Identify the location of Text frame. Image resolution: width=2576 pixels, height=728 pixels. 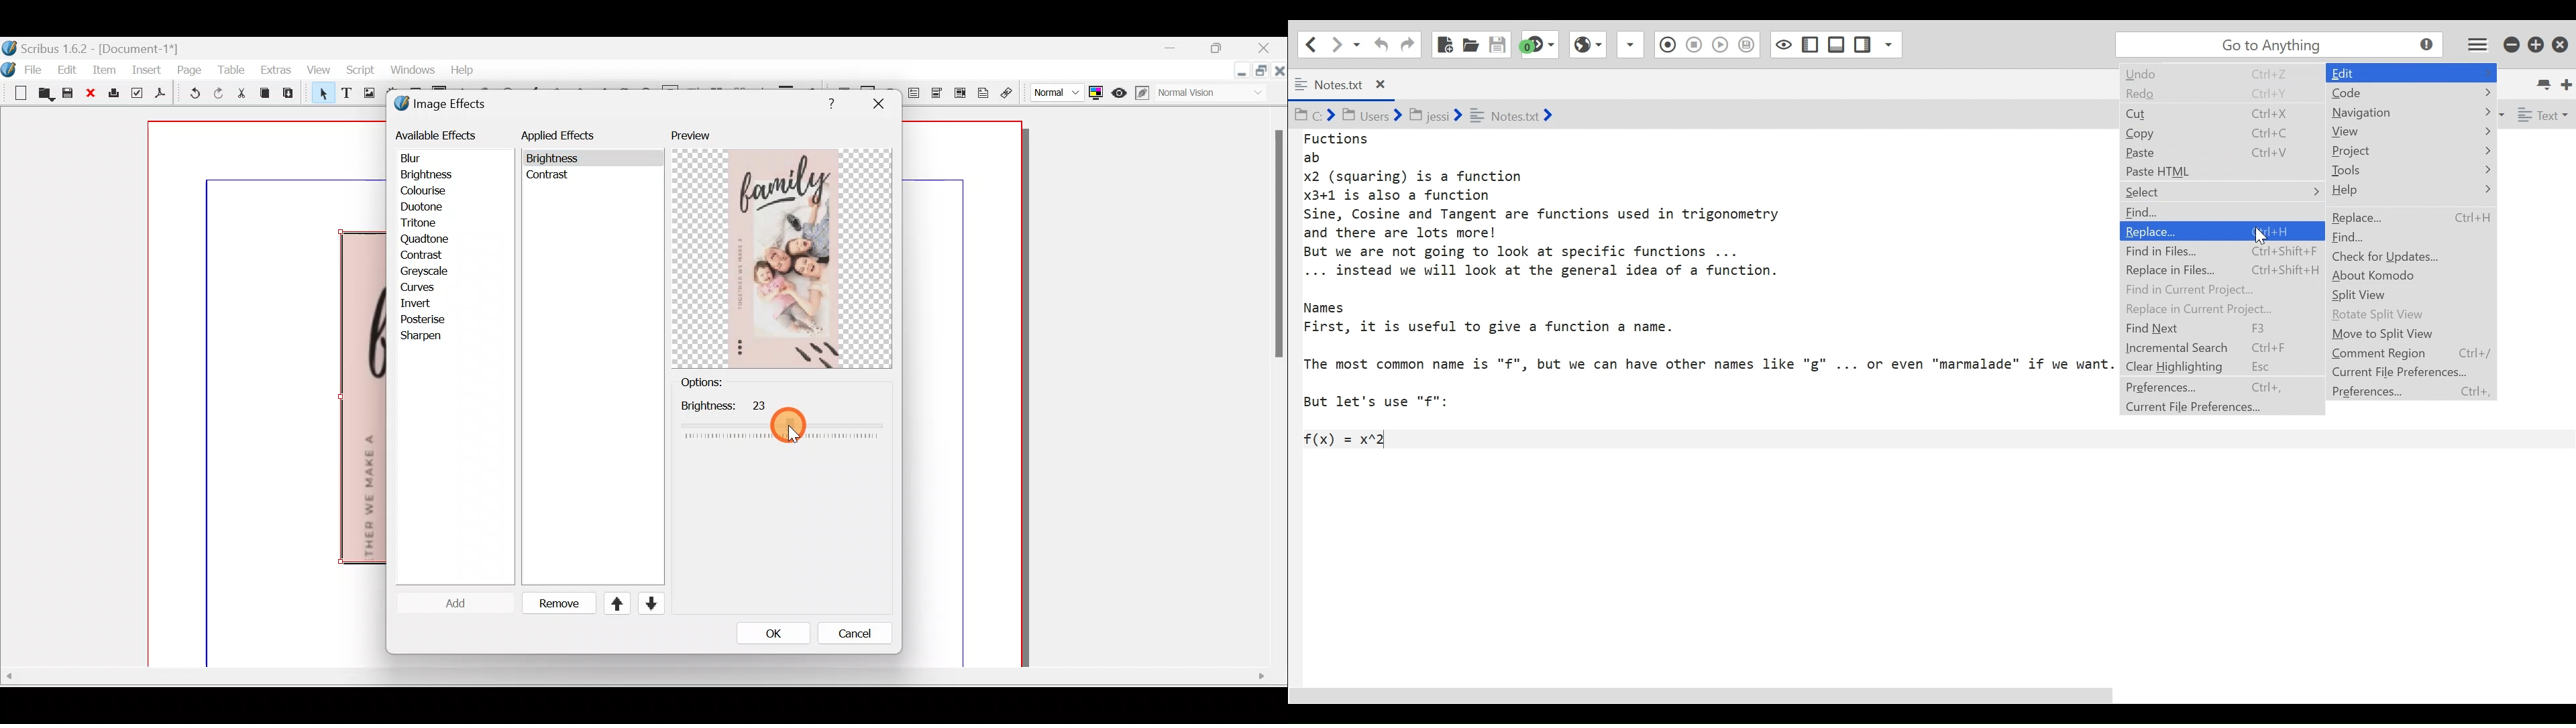
(345, 94).